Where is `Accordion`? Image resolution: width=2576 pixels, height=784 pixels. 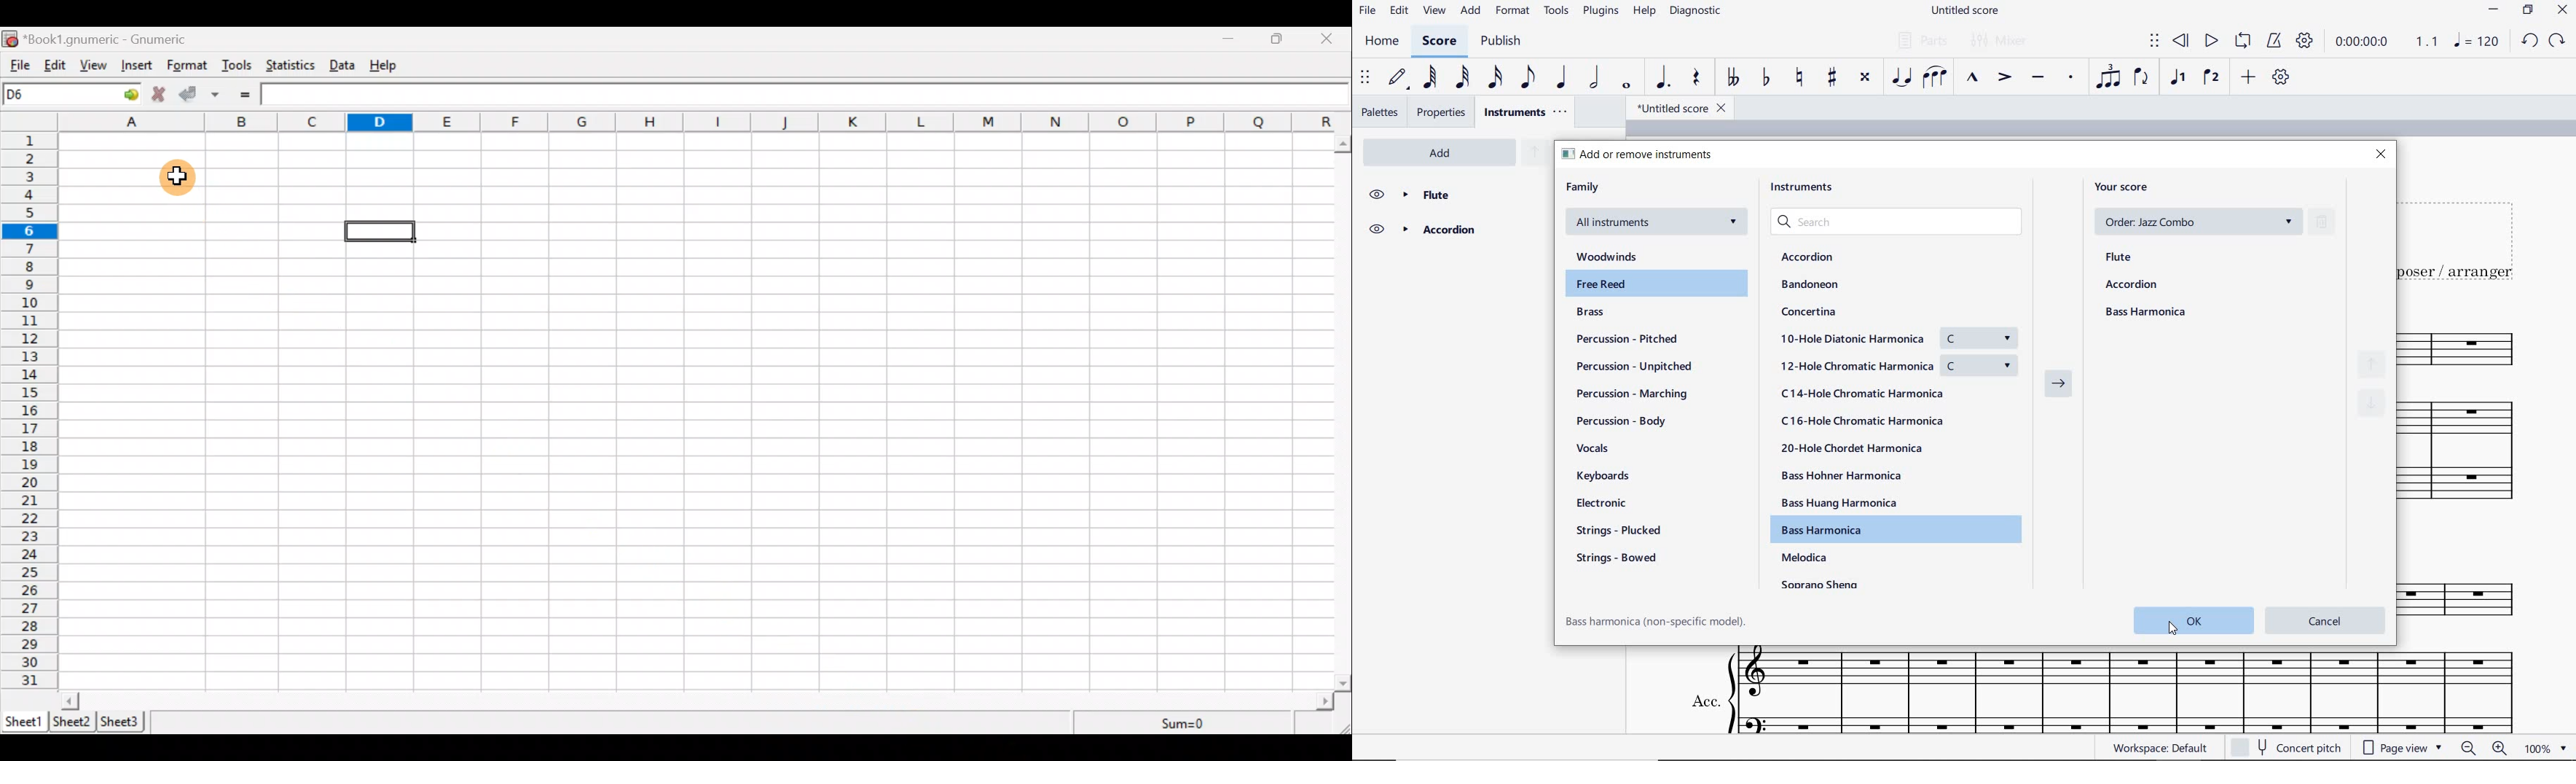
Accordion is located at coordinates (1809, 257).